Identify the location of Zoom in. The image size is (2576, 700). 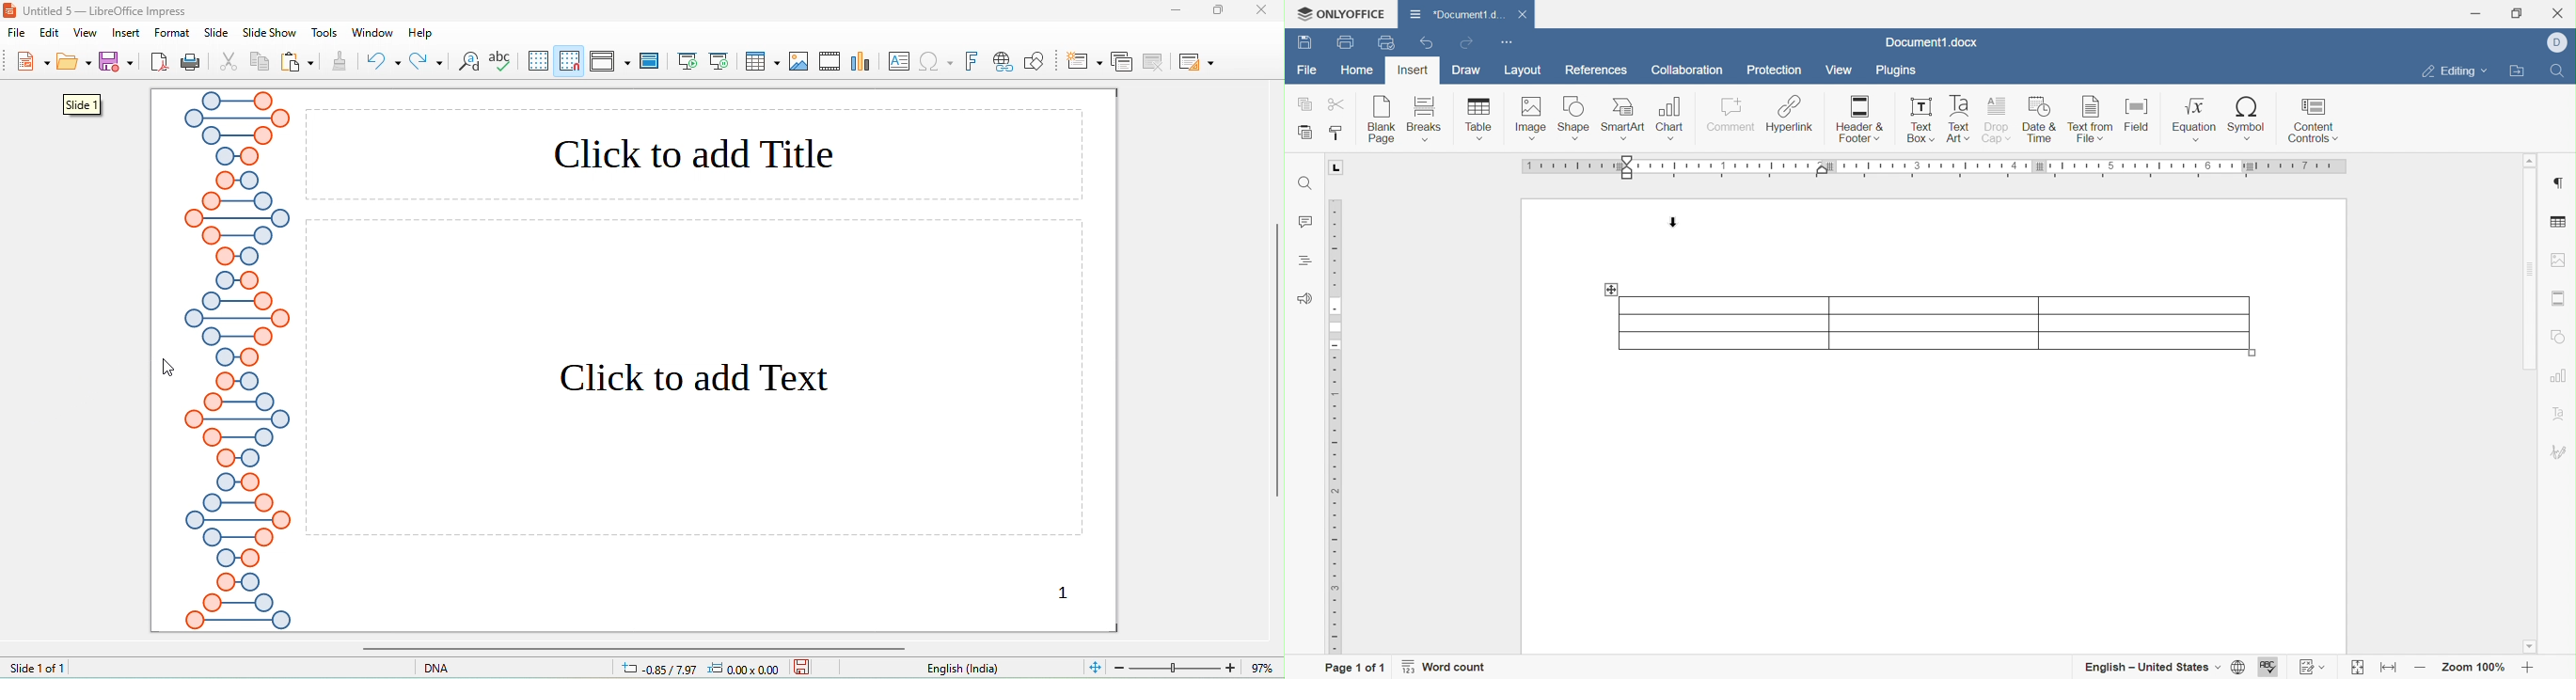
(2528, 668).